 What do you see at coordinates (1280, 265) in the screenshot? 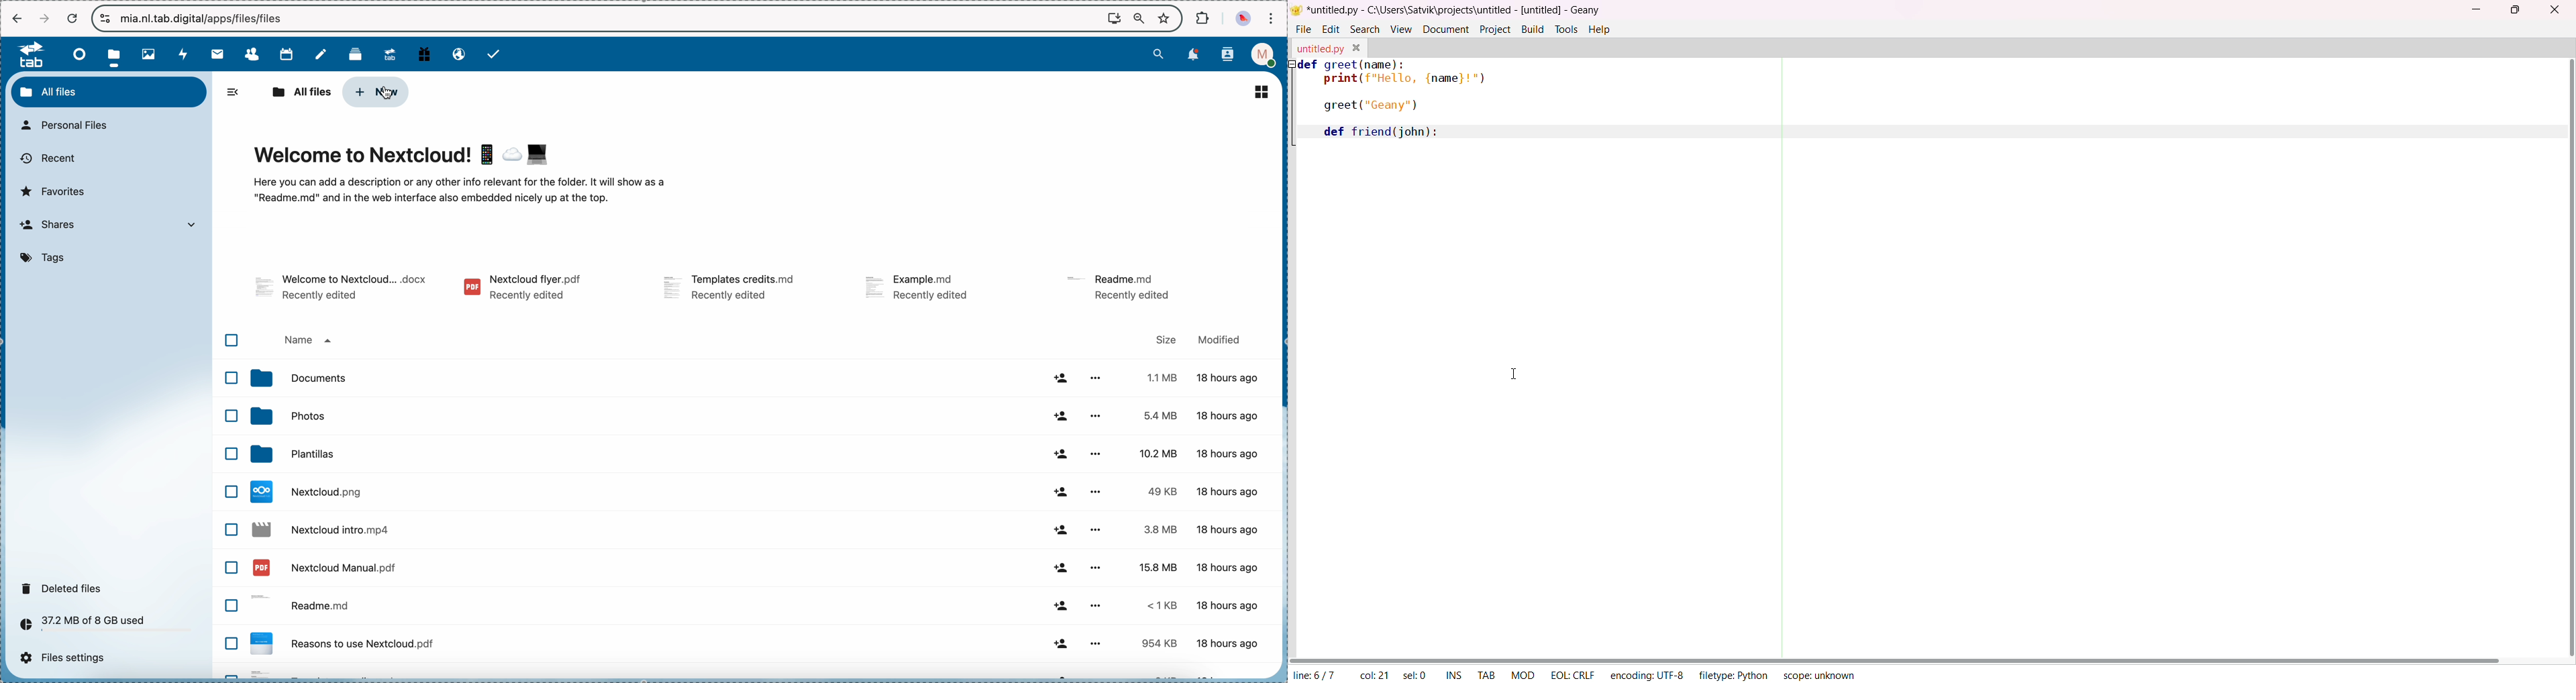
I see `scroll bar` at bounding box center [1280, 265].